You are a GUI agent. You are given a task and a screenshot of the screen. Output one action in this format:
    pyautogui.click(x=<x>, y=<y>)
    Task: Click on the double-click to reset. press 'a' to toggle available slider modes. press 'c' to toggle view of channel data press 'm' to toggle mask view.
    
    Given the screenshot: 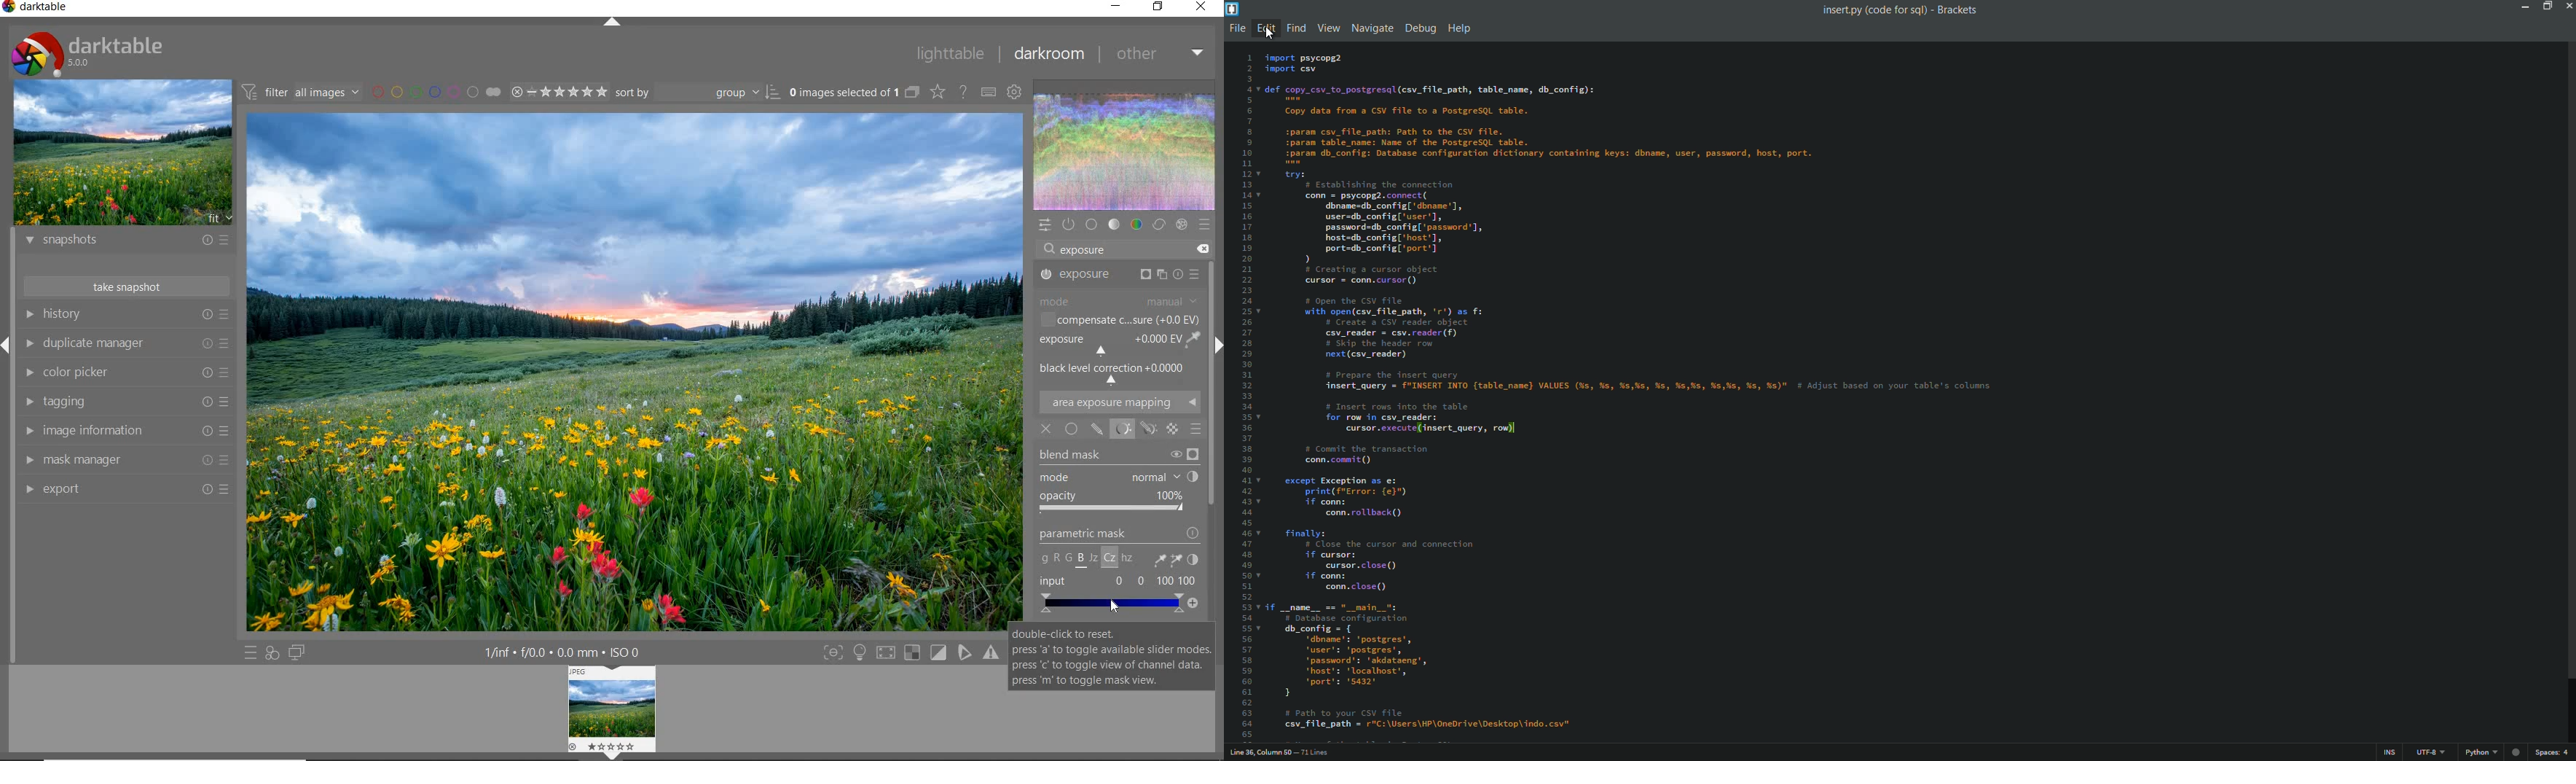 What is the action you would take?
    pyautogui.click(x=1110, y=657)
    